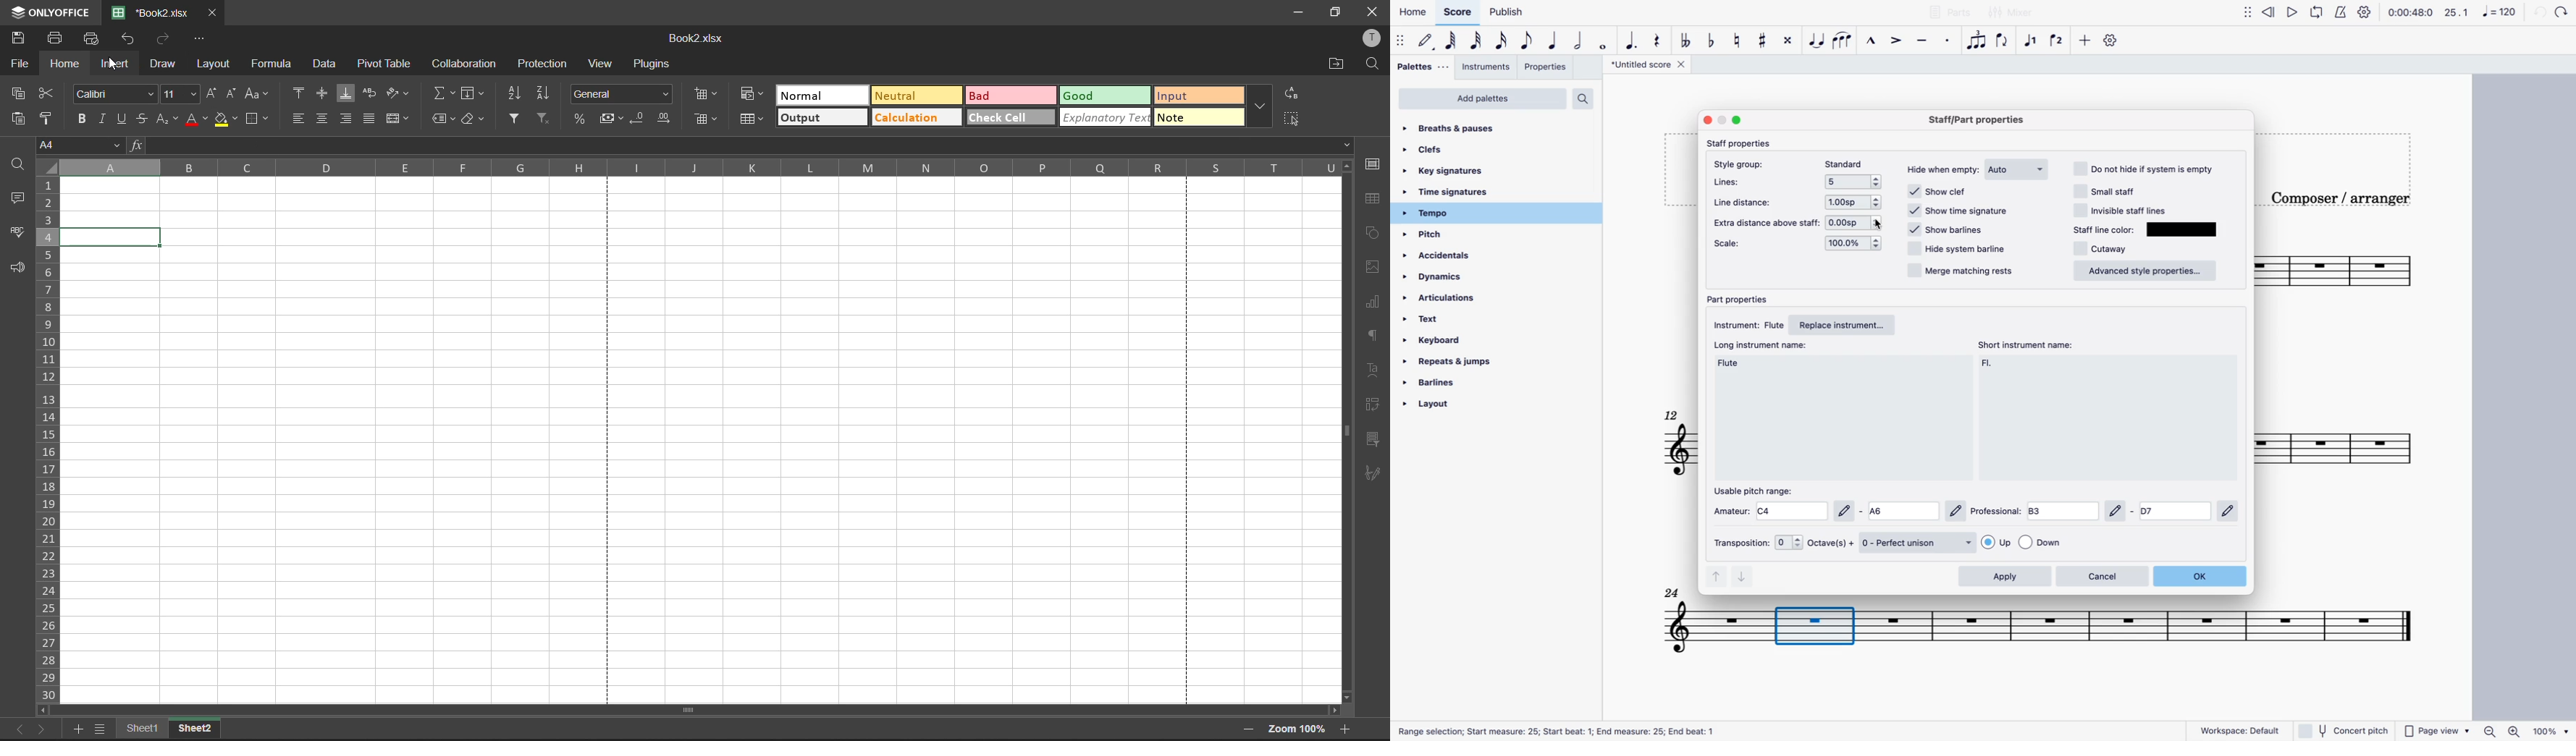 This screenshot has width=2576, height=756. I want to click on rewind, so click(2270, 11).